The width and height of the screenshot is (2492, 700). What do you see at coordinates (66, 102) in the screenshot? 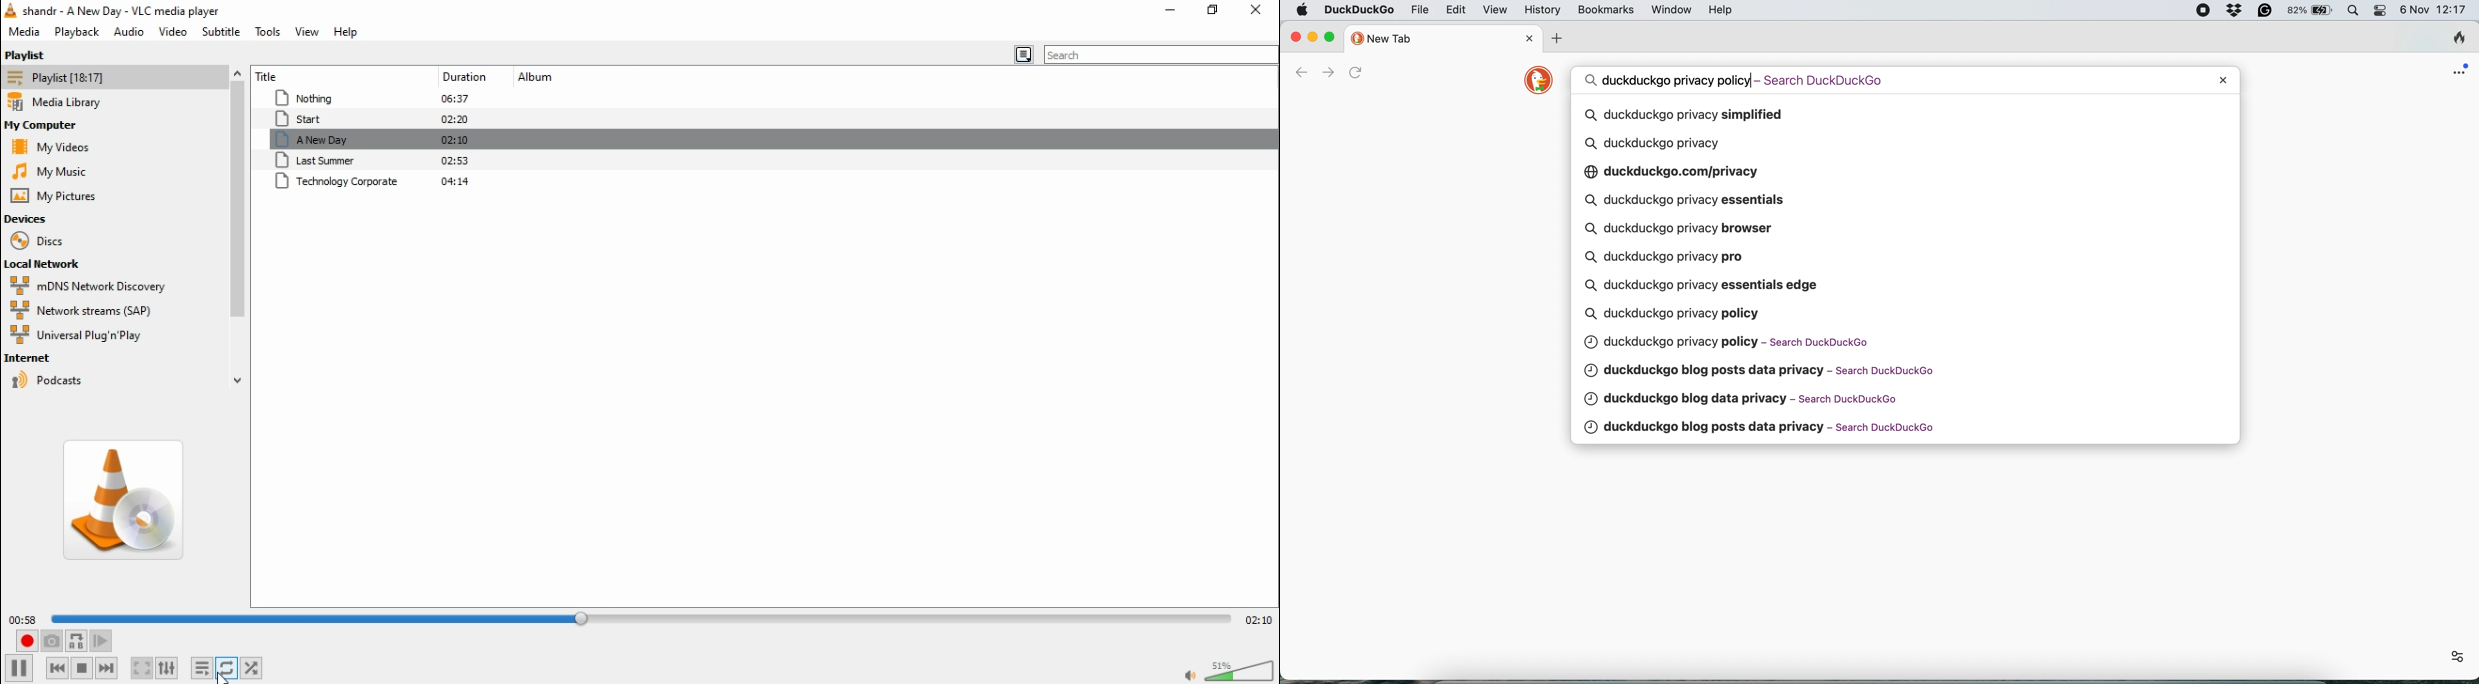
I see `media library` at bounding box center [66, 102].